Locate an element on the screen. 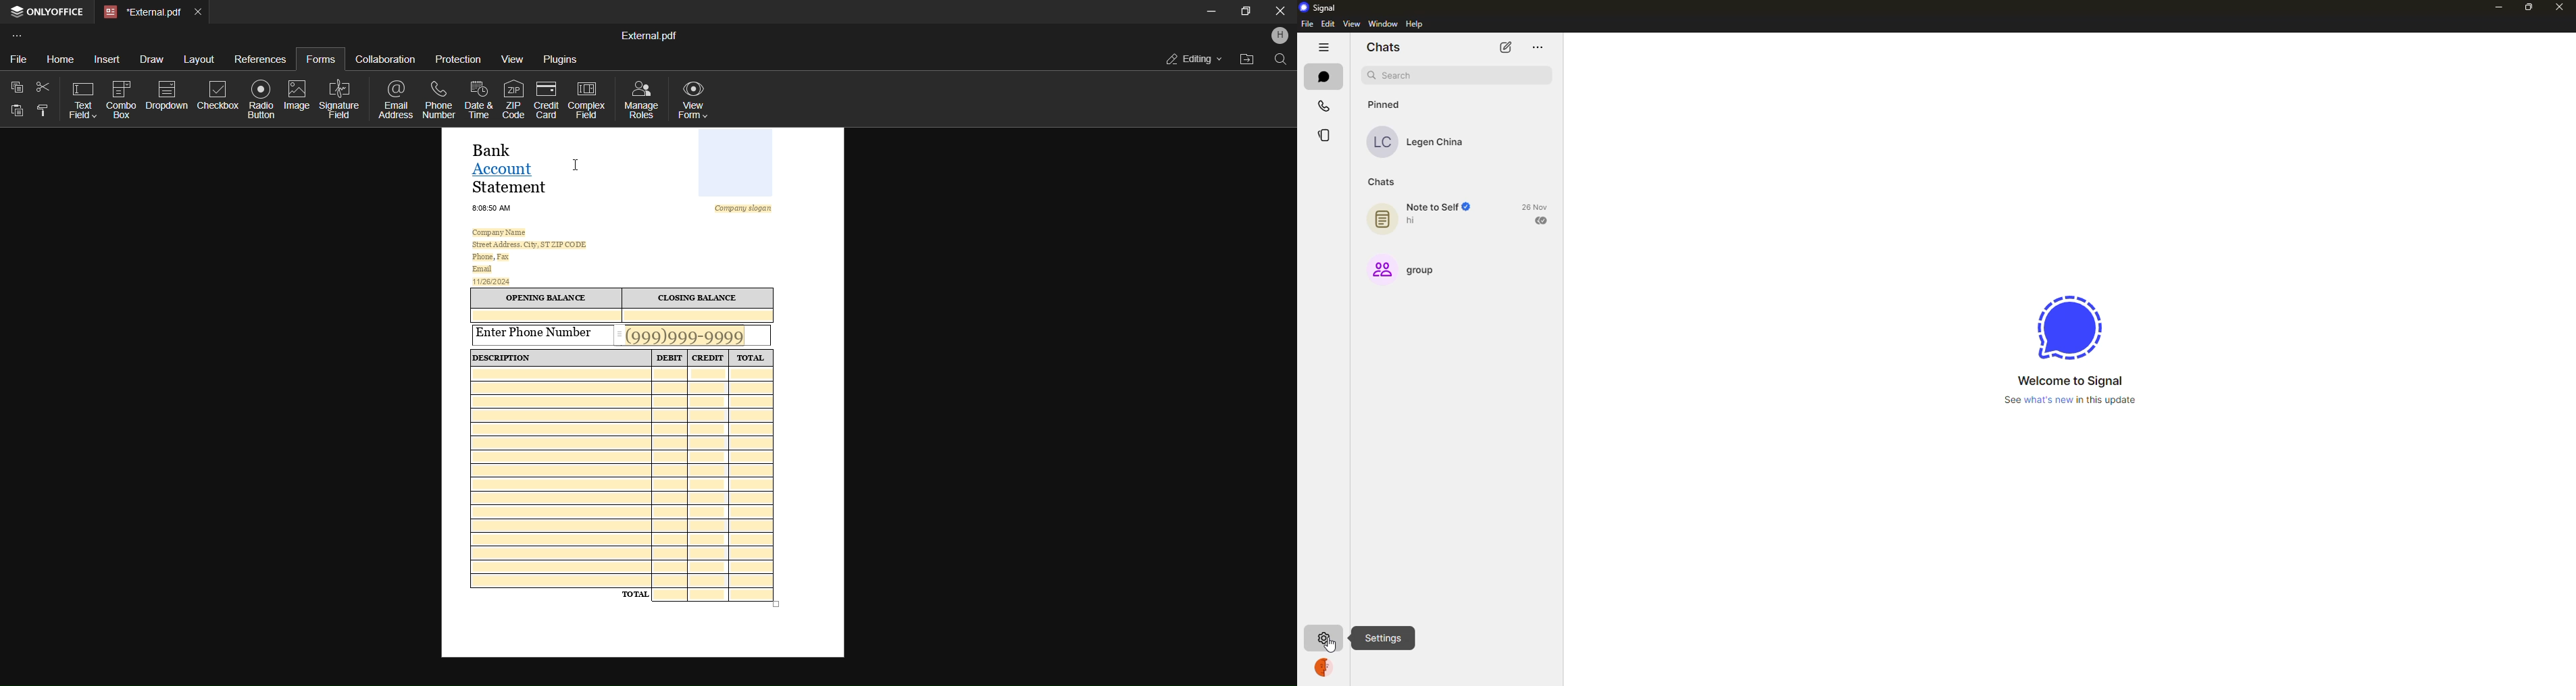 This screenshot has height=700, width=2576. sent is located at coordinates (1543, 220).